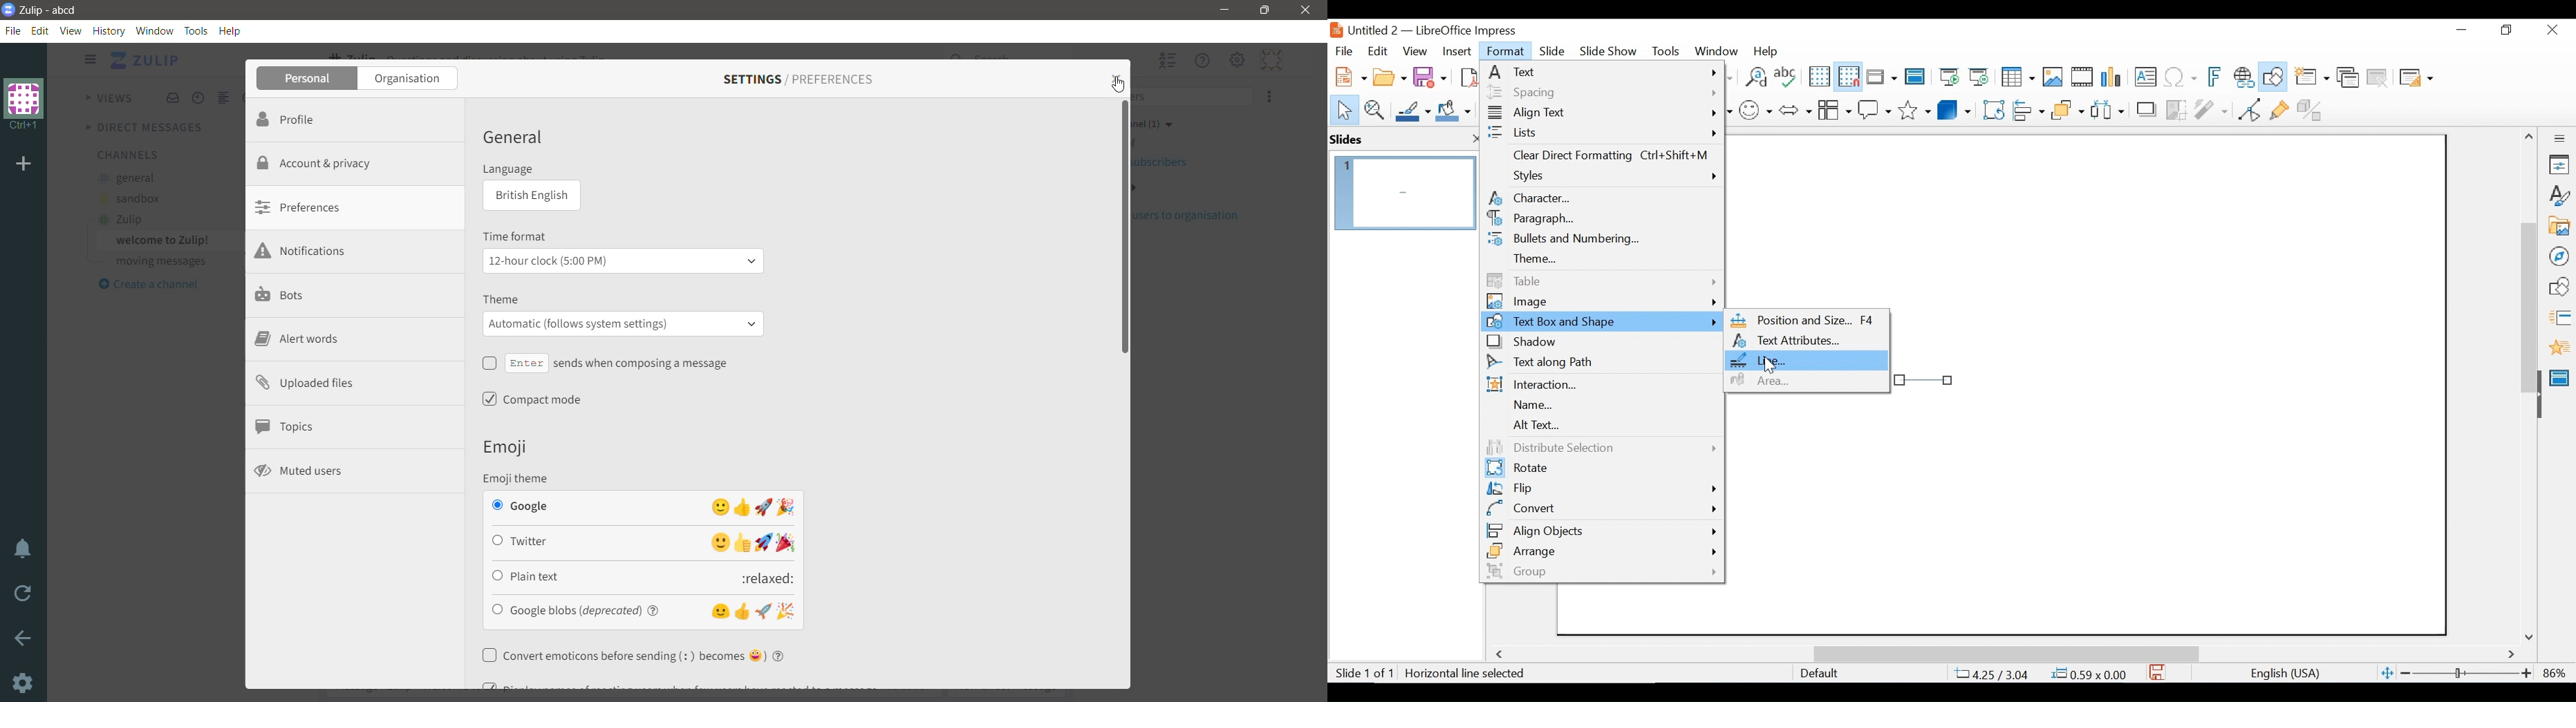 This screenshot has height=728, width=2576. Describe the element at coordinates (292, 426) in the screenshot. I see `Topics` at that location.